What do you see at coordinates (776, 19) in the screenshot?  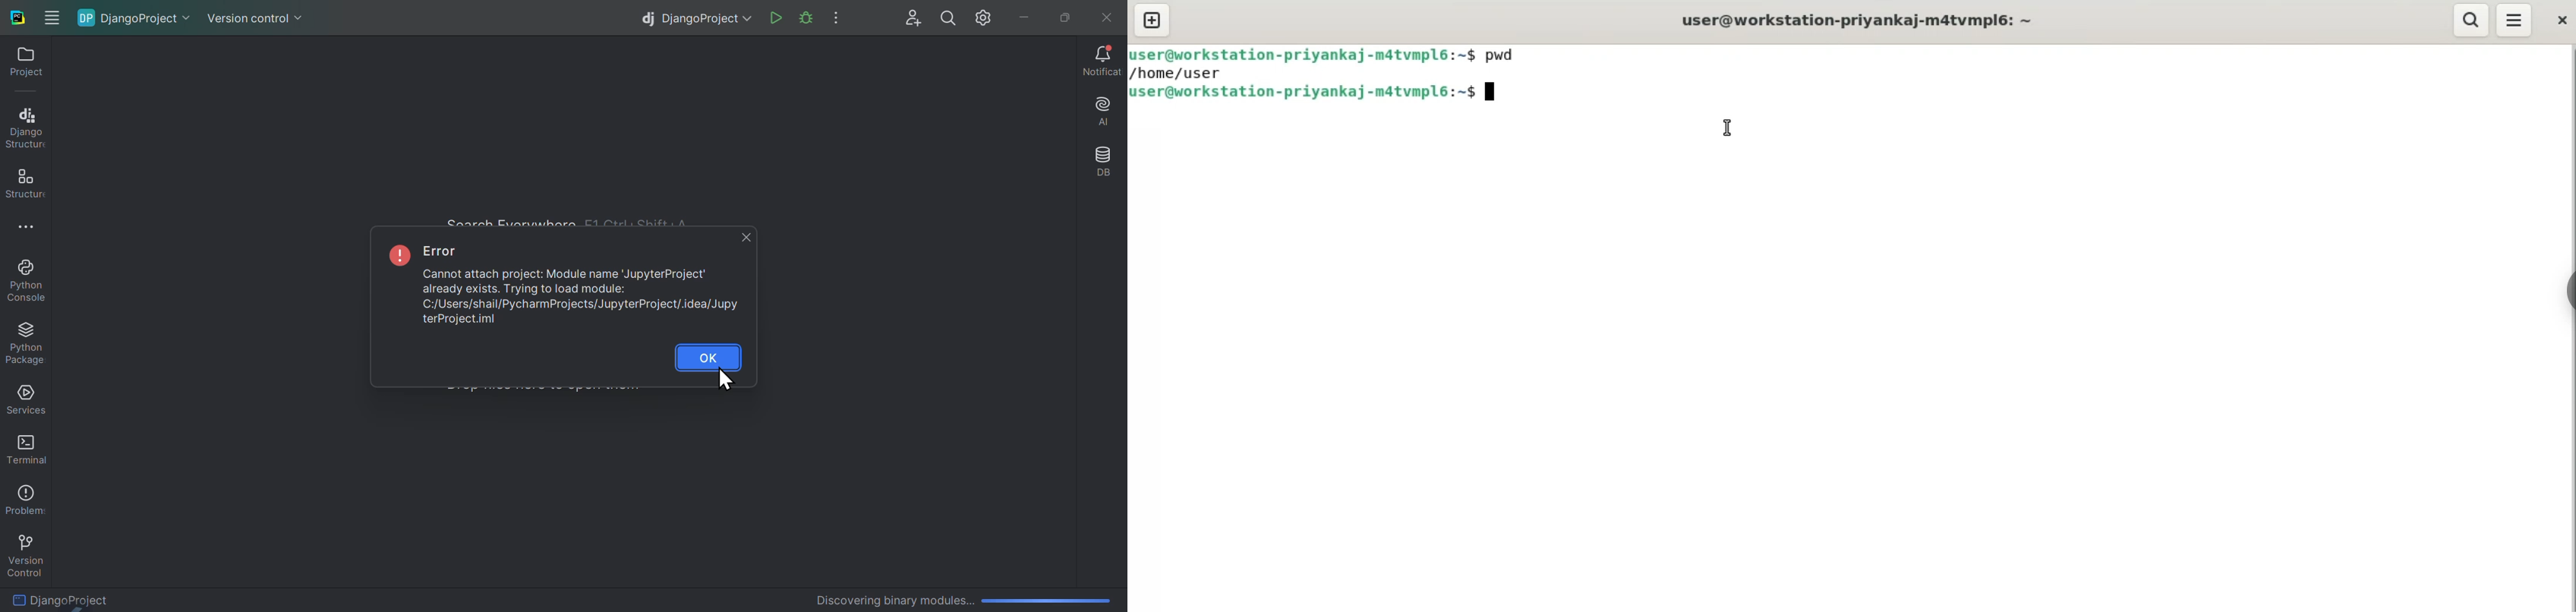 I see `Run file` at bounding box center [776, 19].